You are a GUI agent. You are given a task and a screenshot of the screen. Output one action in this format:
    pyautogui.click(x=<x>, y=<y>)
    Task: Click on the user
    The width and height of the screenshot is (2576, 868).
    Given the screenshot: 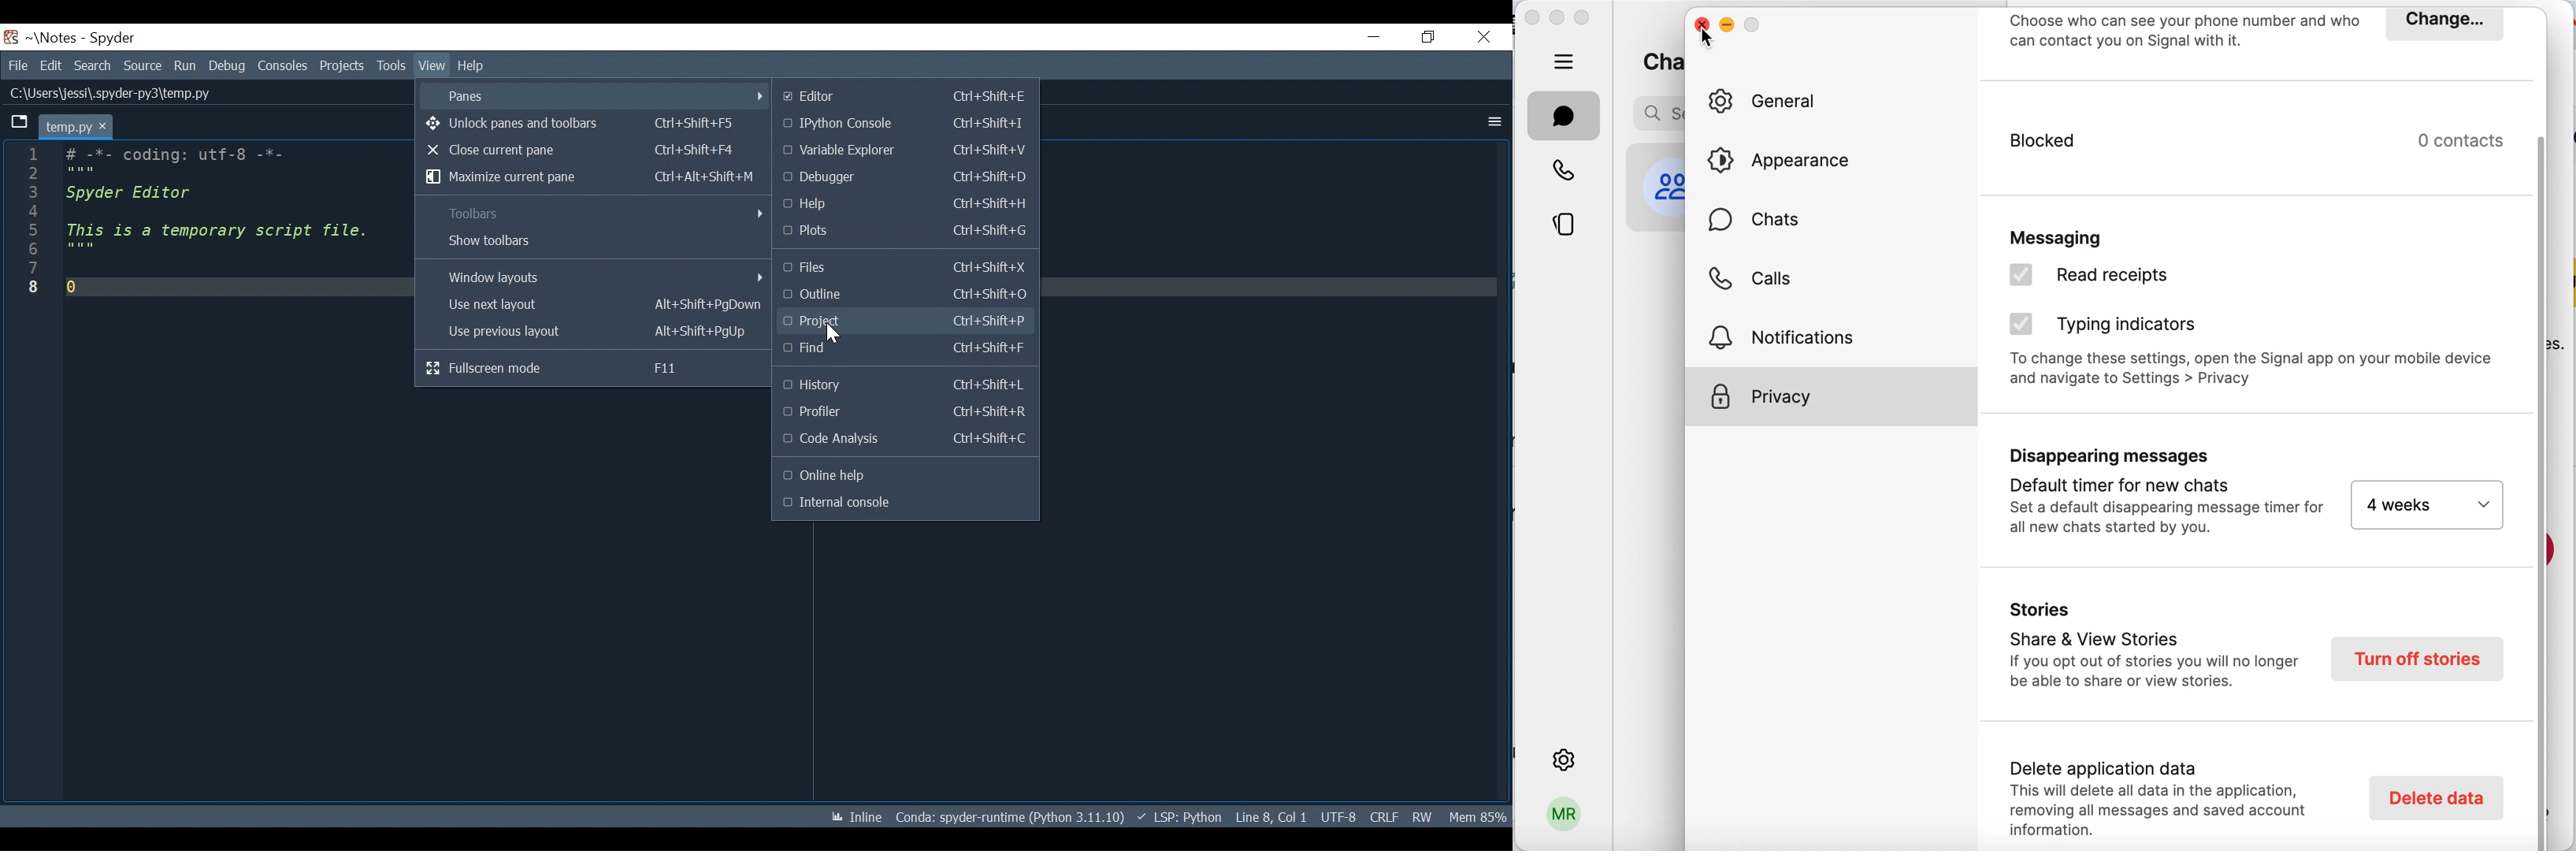 What is the action you would take?
    pyautogui.click(x=1562, y=819)
    